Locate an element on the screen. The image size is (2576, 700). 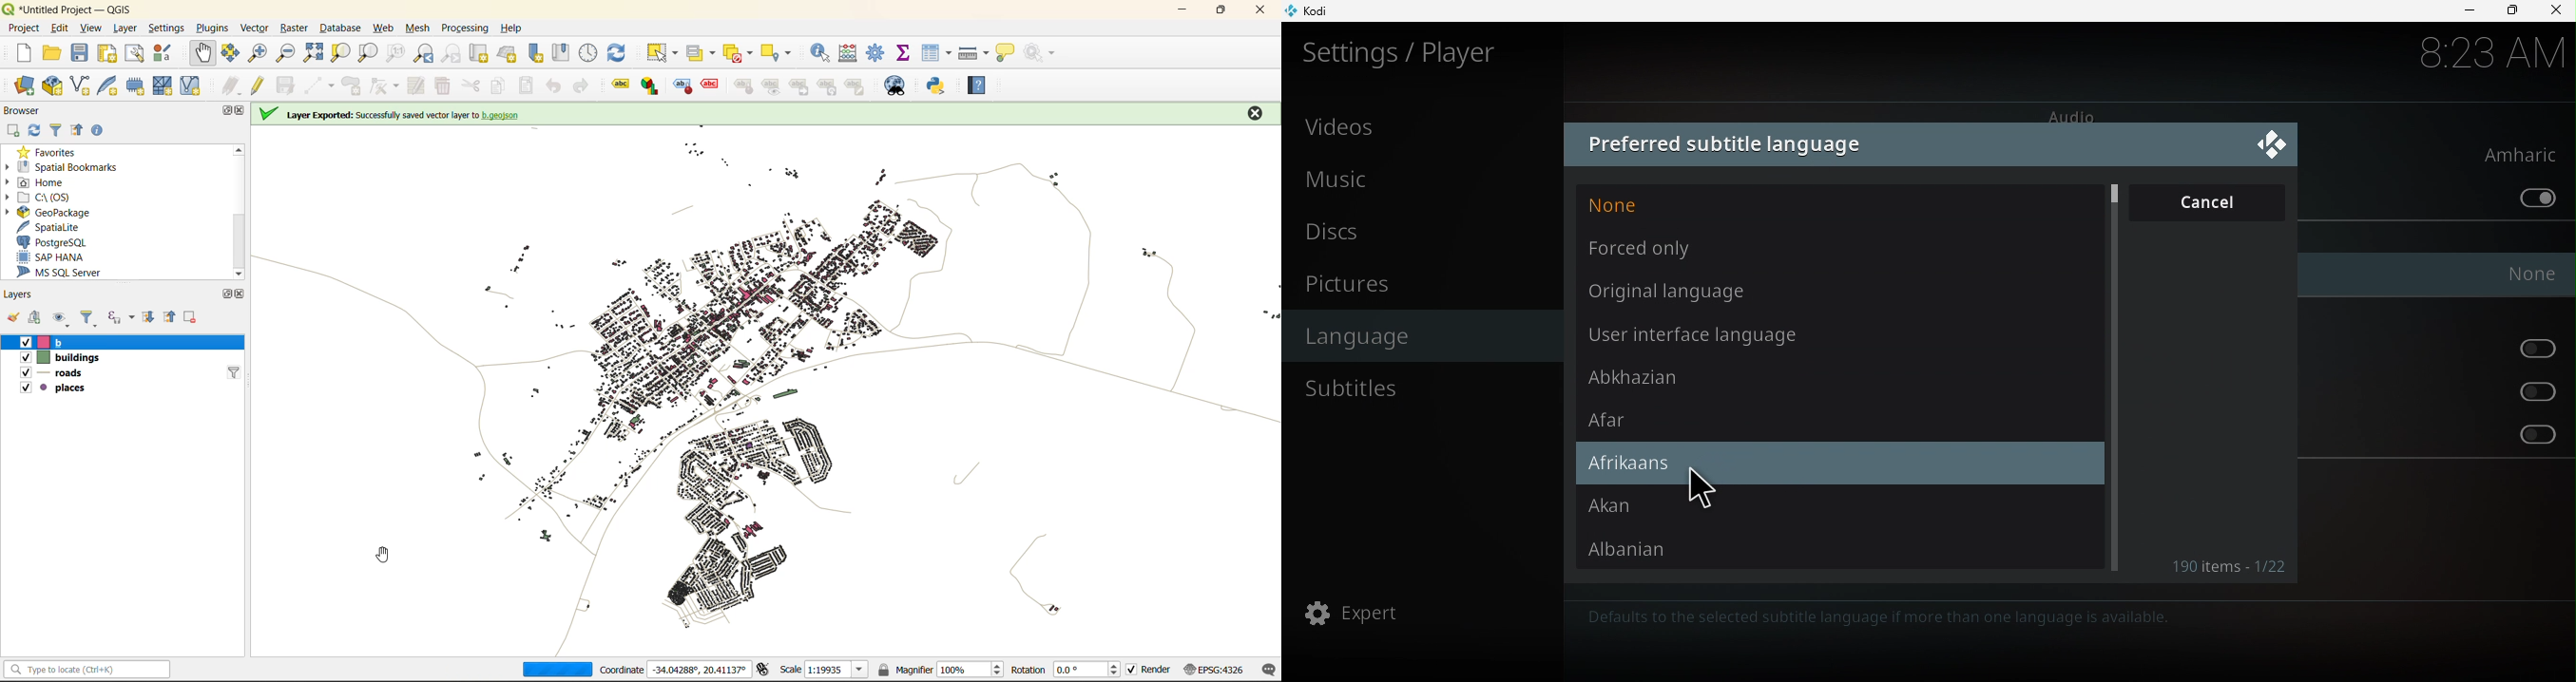
save edits is located at coordinates (285, 84).